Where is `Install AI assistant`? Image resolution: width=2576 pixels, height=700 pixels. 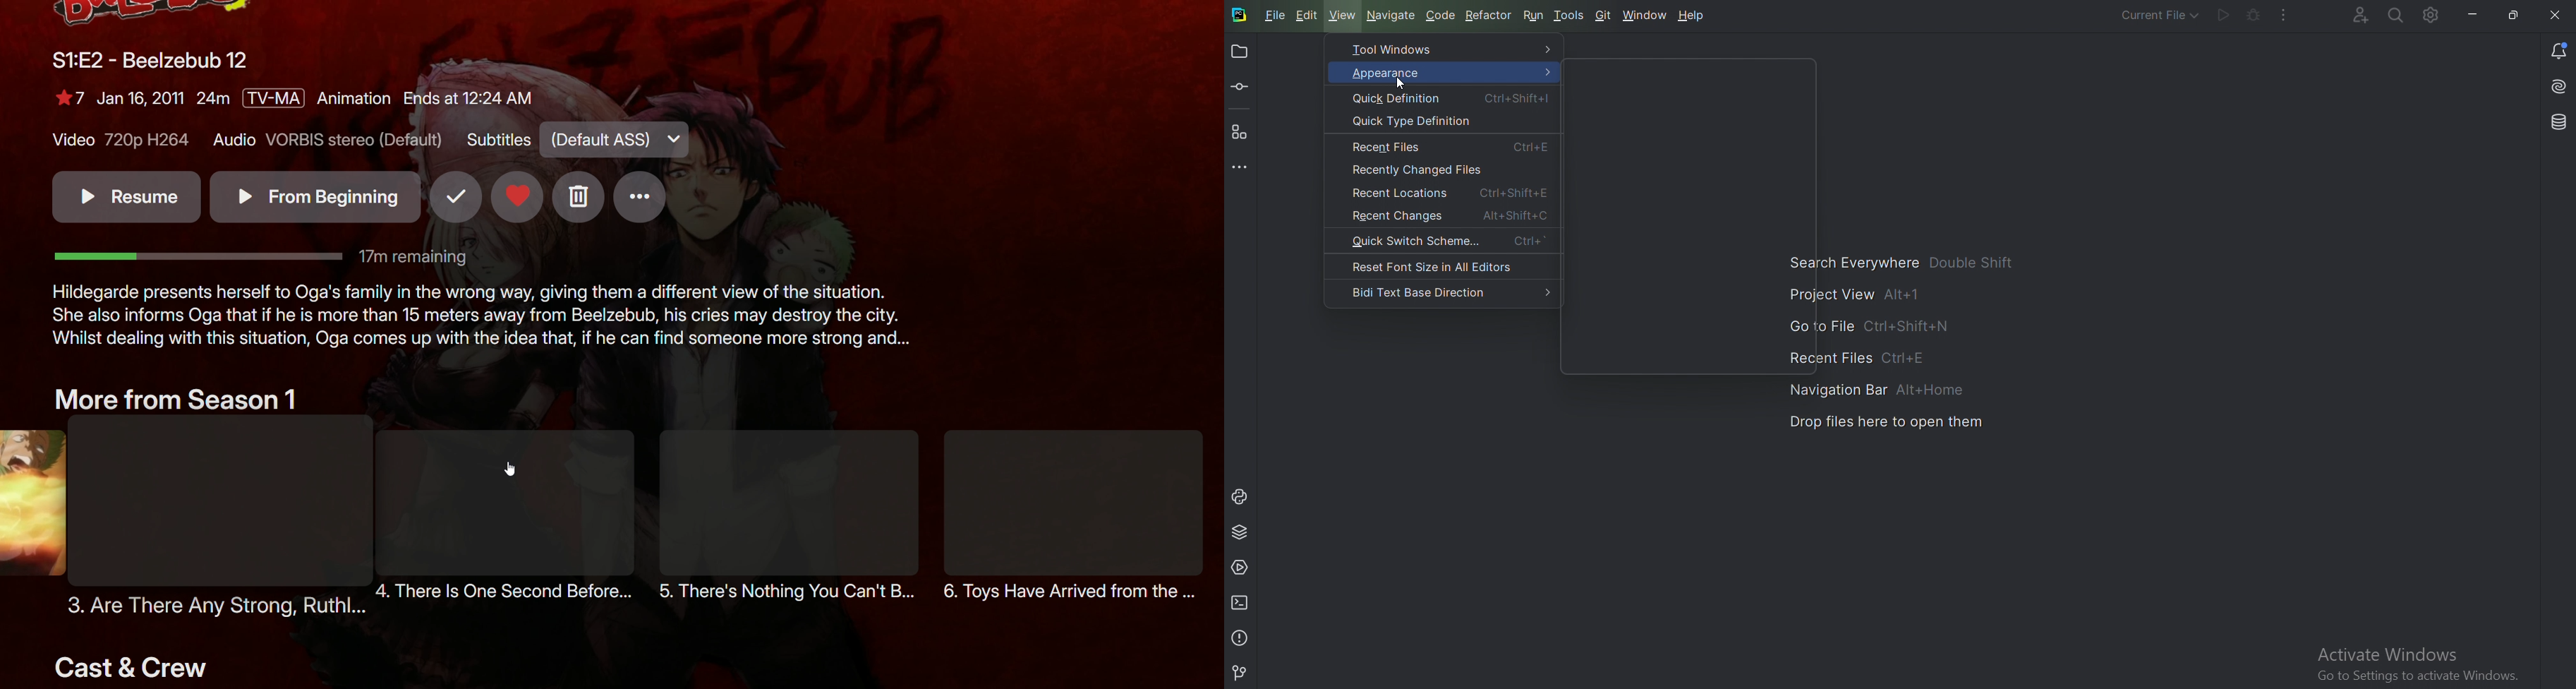 Install AI assistant is located at coordinates (2556, 87).